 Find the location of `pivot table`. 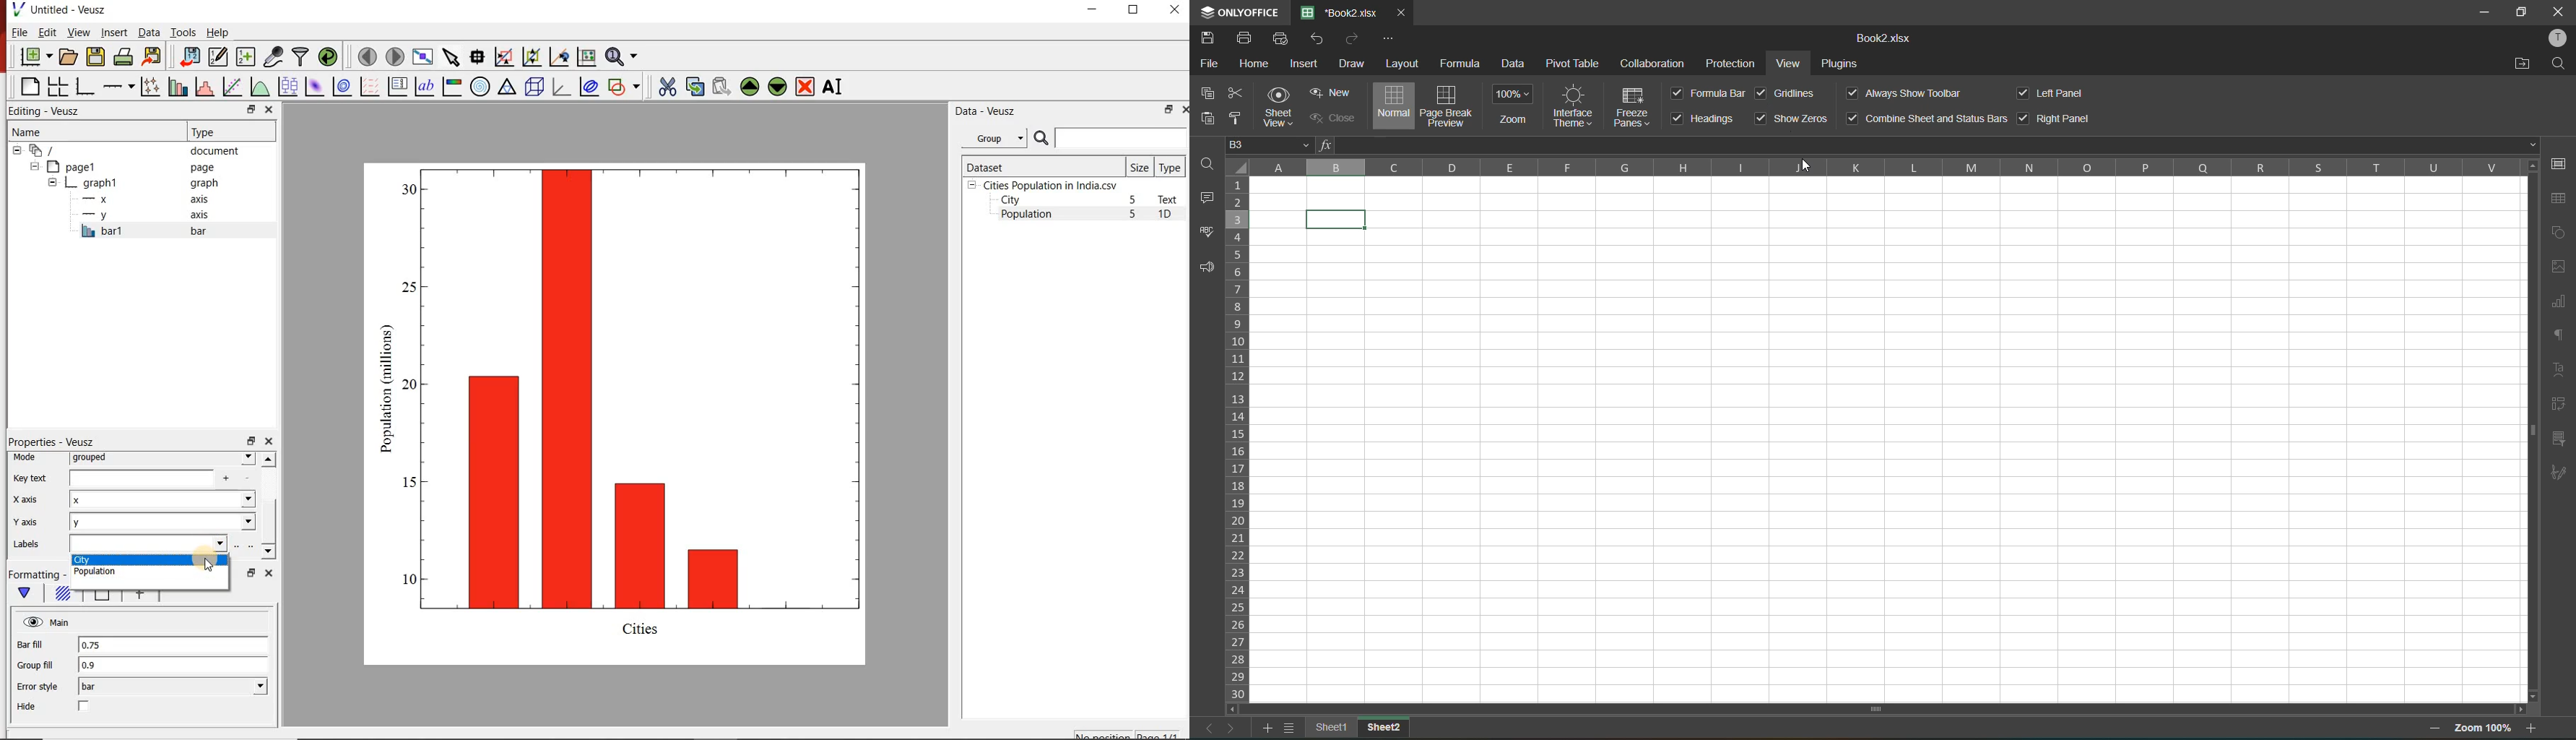

pivot table is located at coordinates (1572, 64).